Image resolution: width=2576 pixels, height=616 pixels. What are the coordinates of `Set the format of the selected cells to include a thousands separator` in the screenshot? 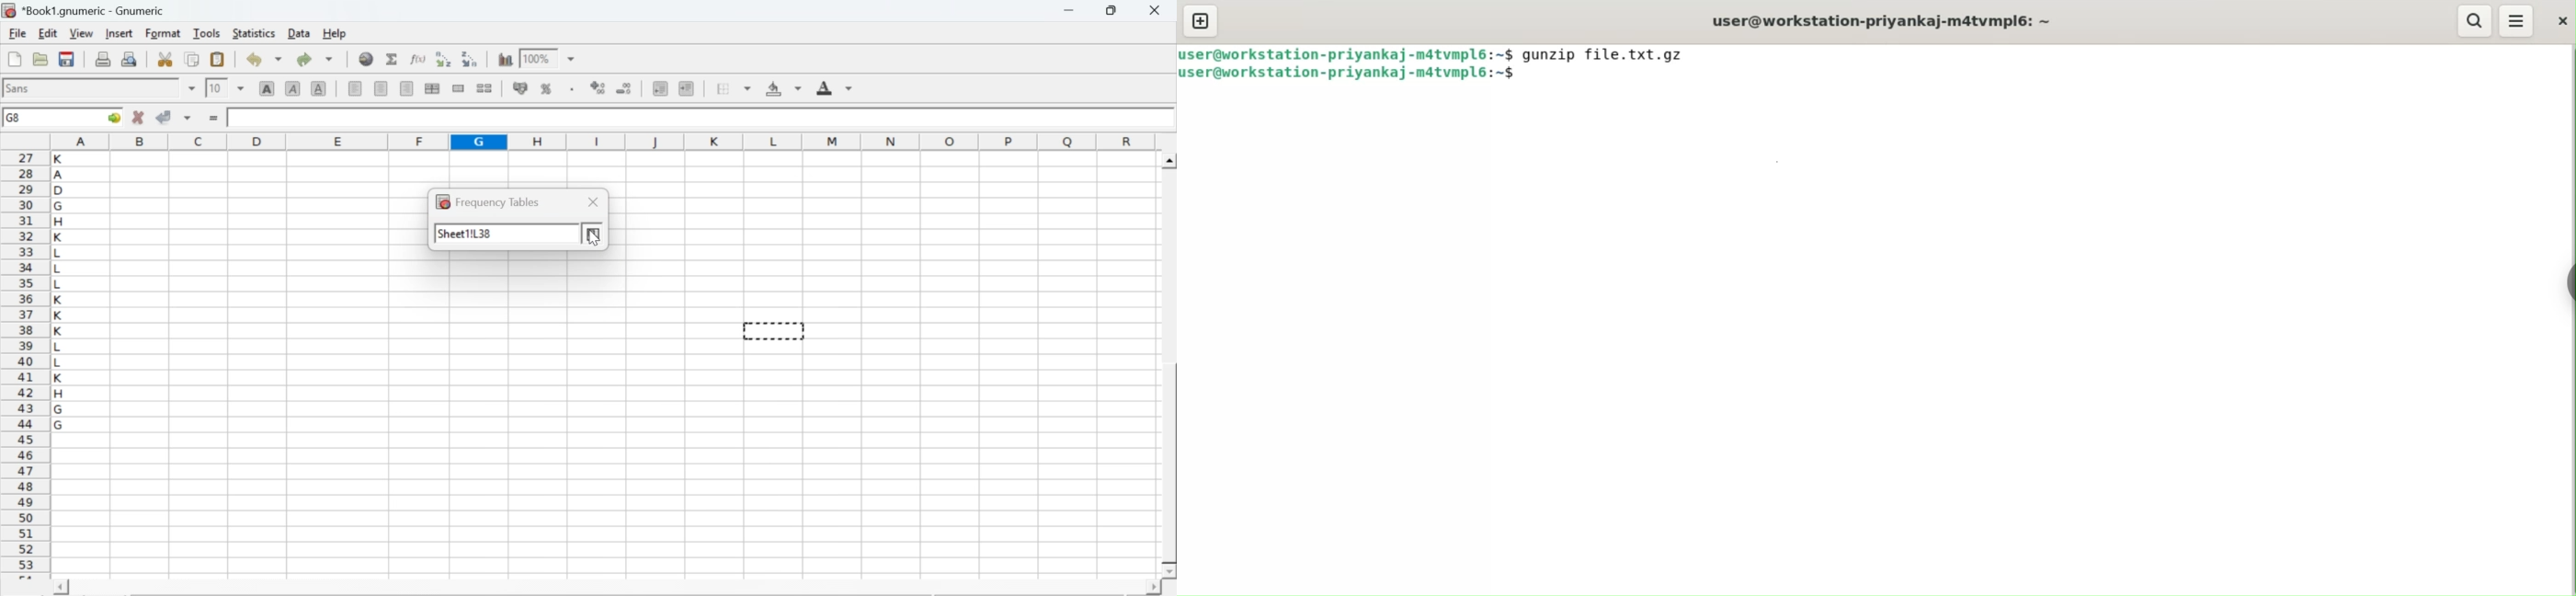 It's located at (570, 89).